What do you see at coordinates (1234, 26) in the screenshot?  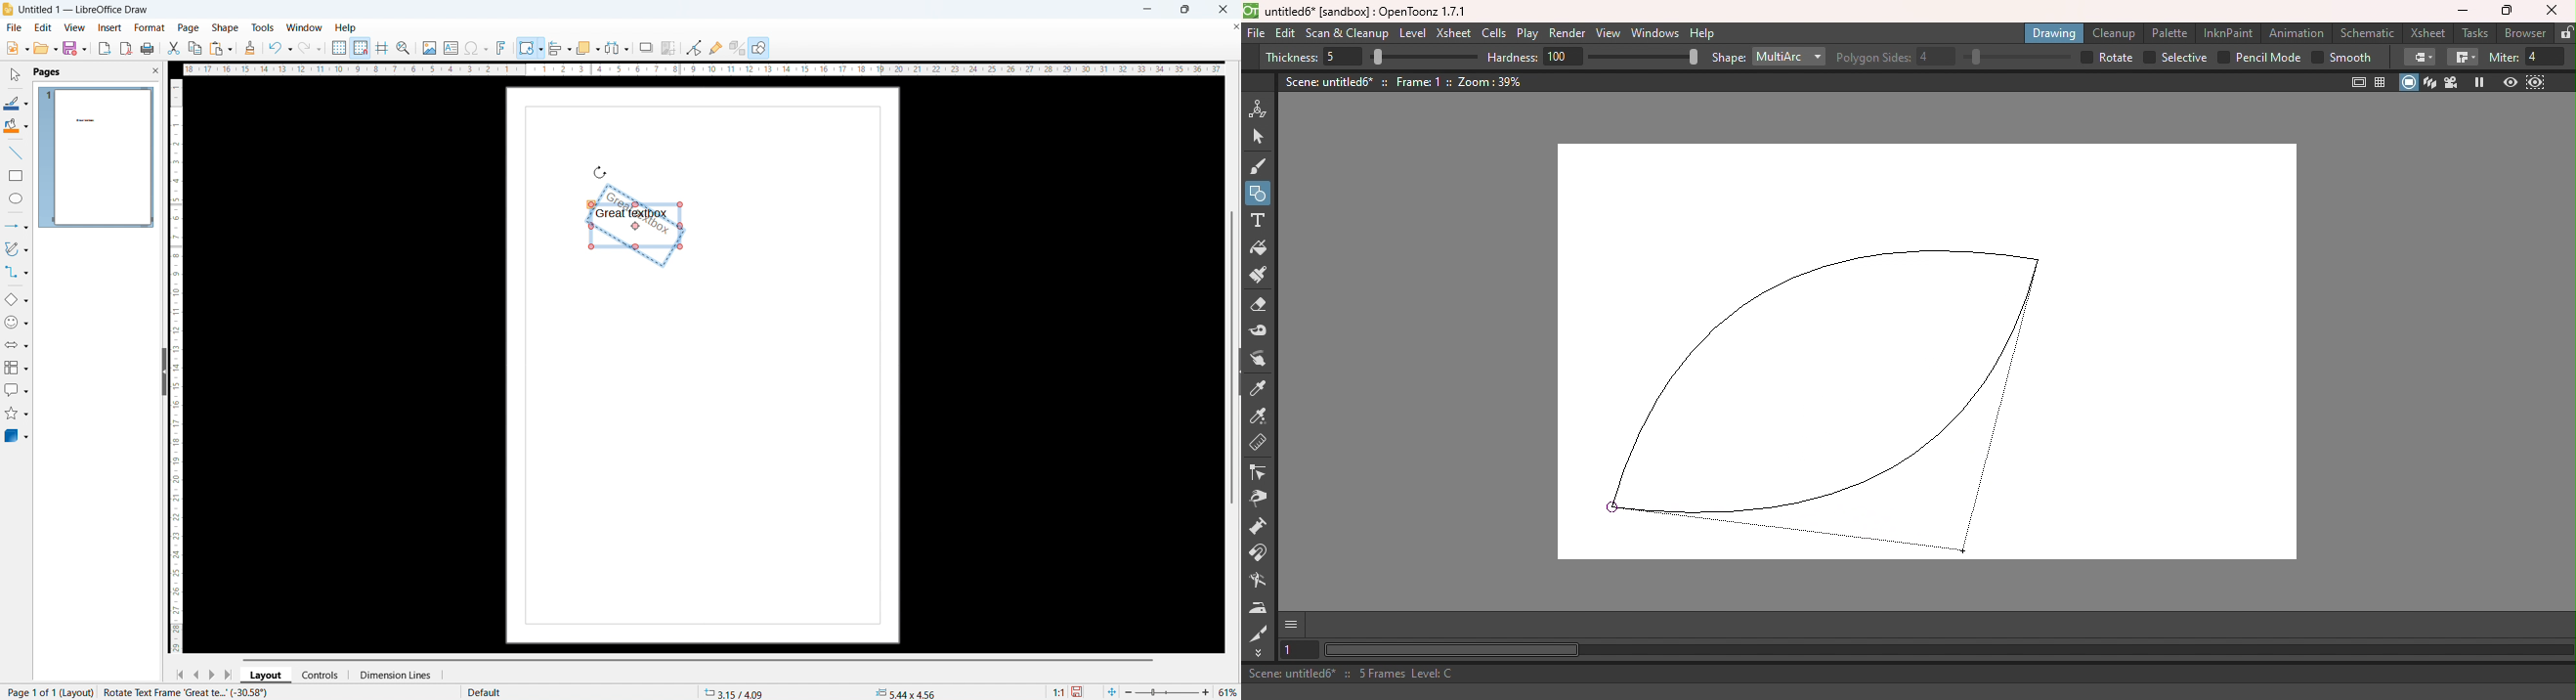 I see `Close document ` at bounding box center [1234, 26].